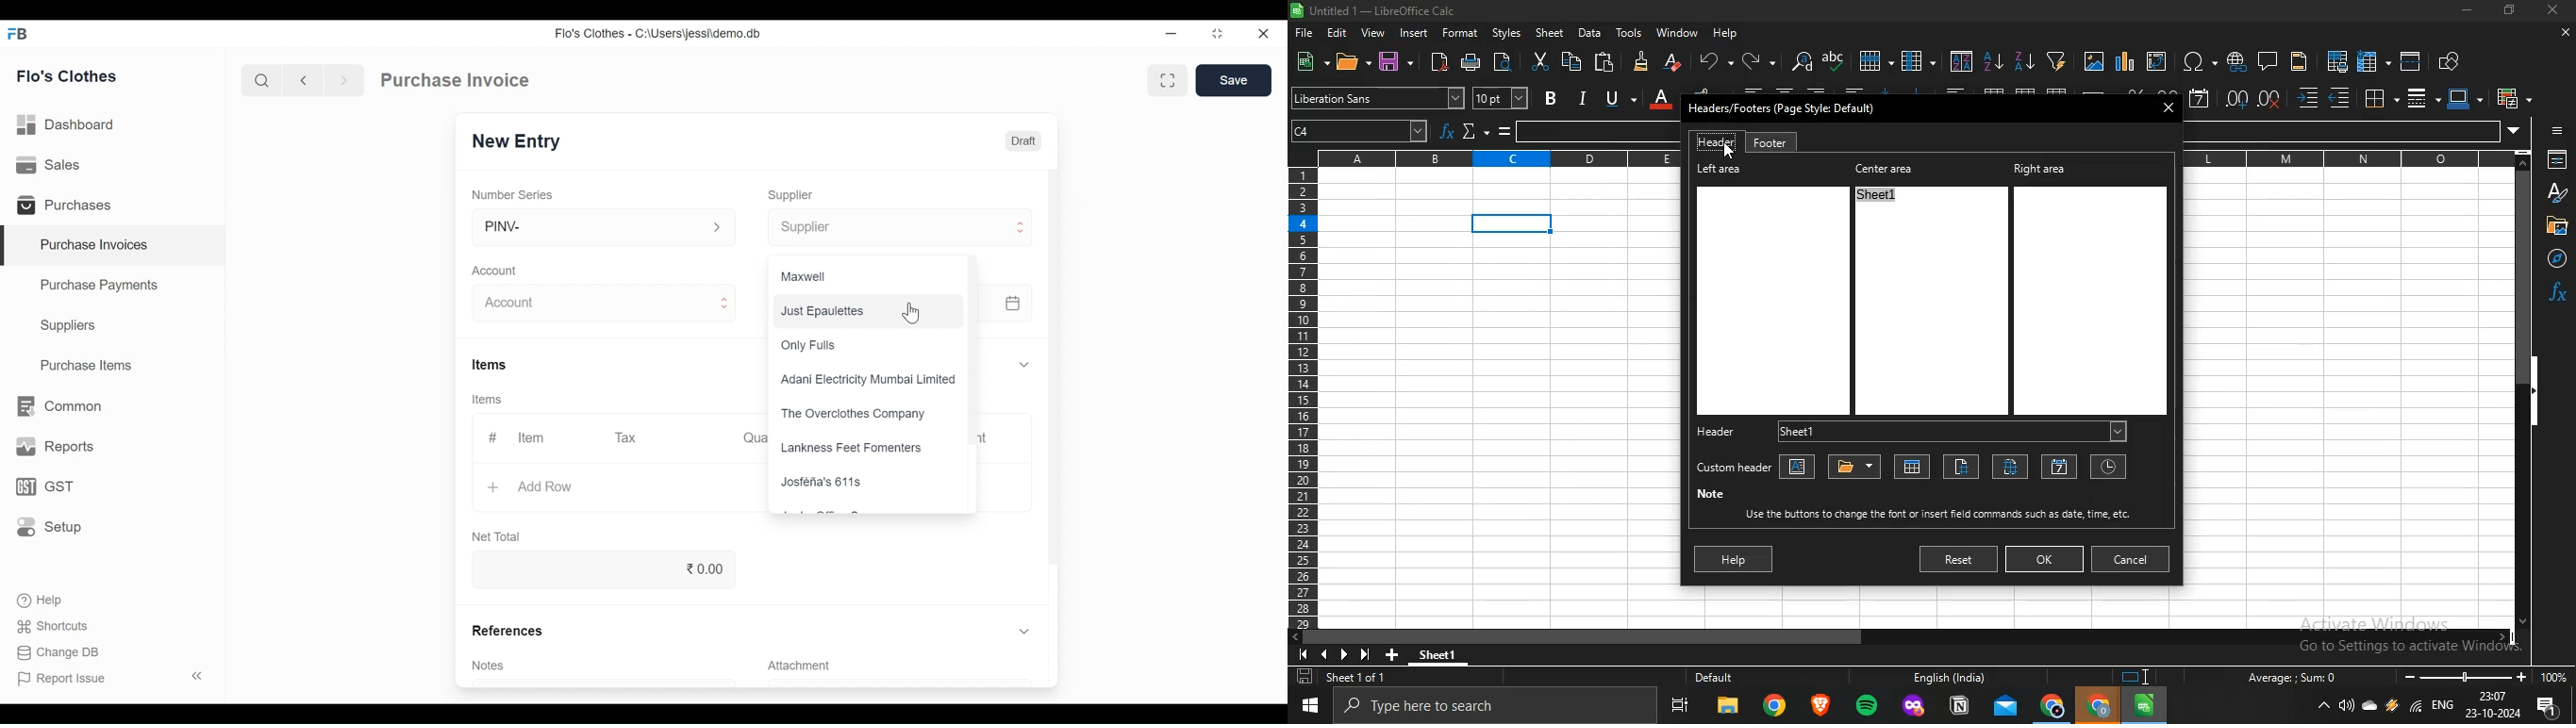 The width and height of the screenshot is (2576, 728). Describe the element at coordinates (1165, 82) in the screenshot. I see `Toggle between form and full width` at that location.